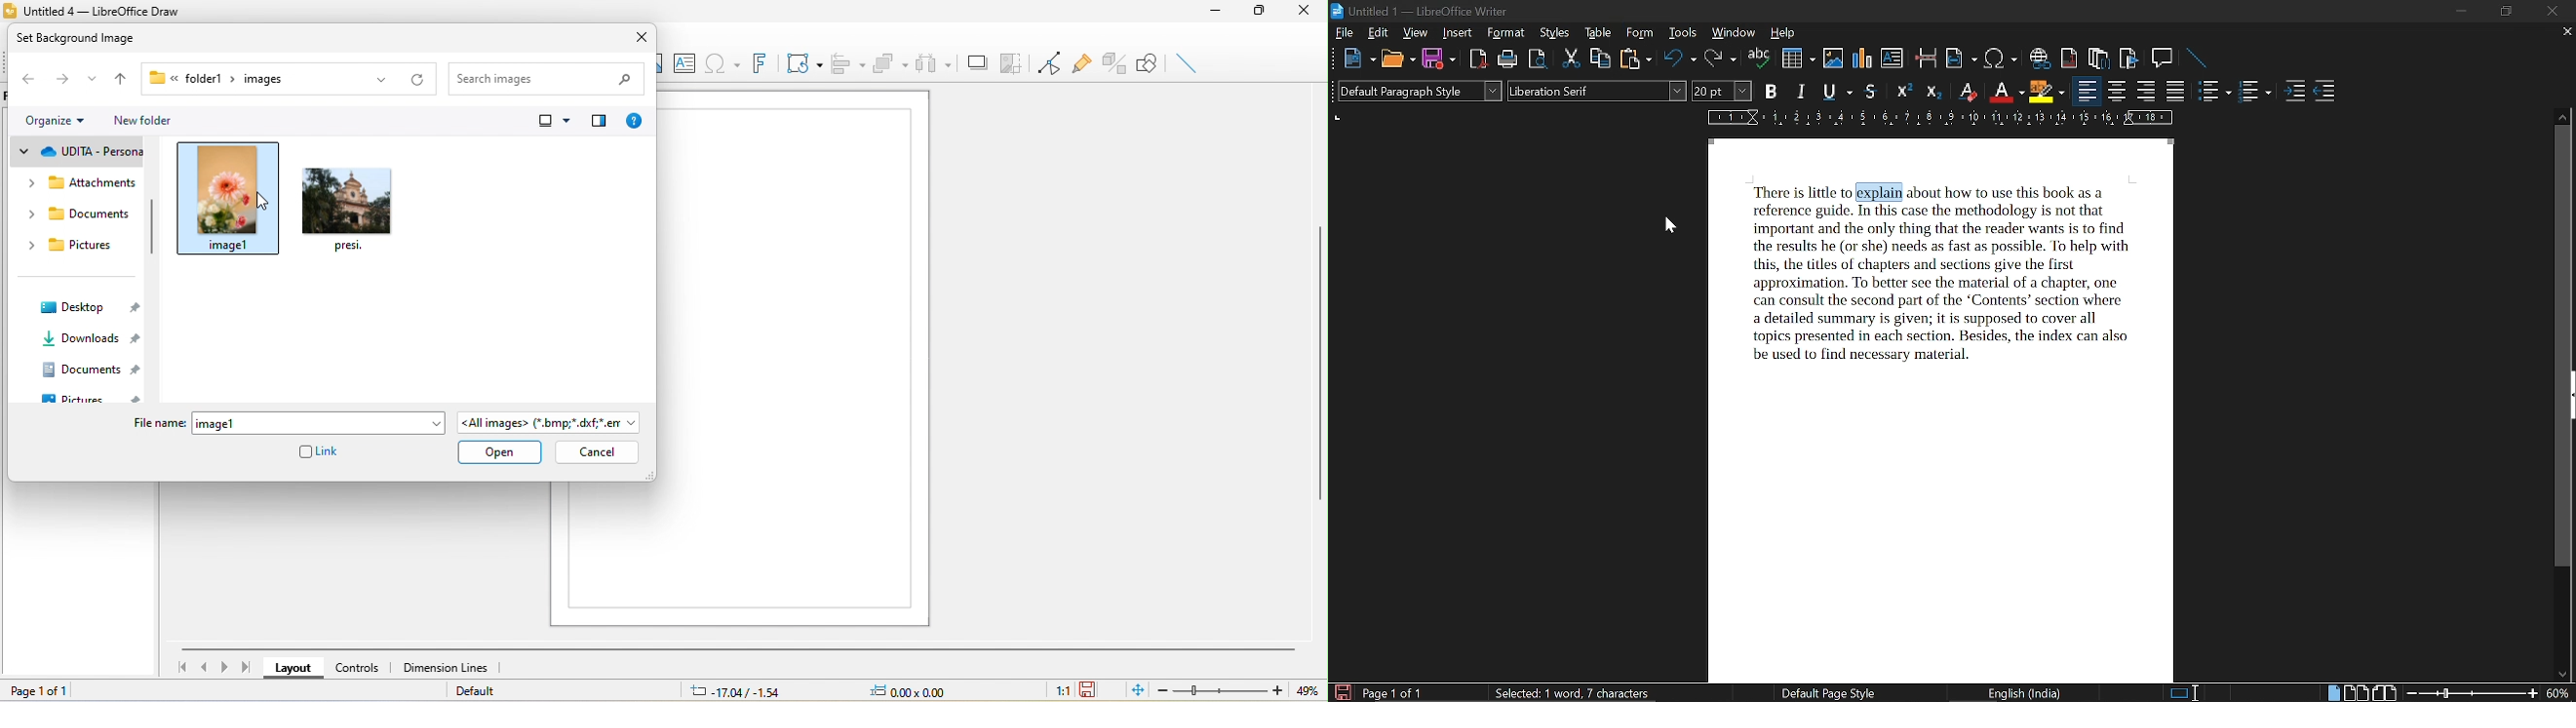 The image size is (2576, 728). I want to click on TT — —, so click(2021, 191).